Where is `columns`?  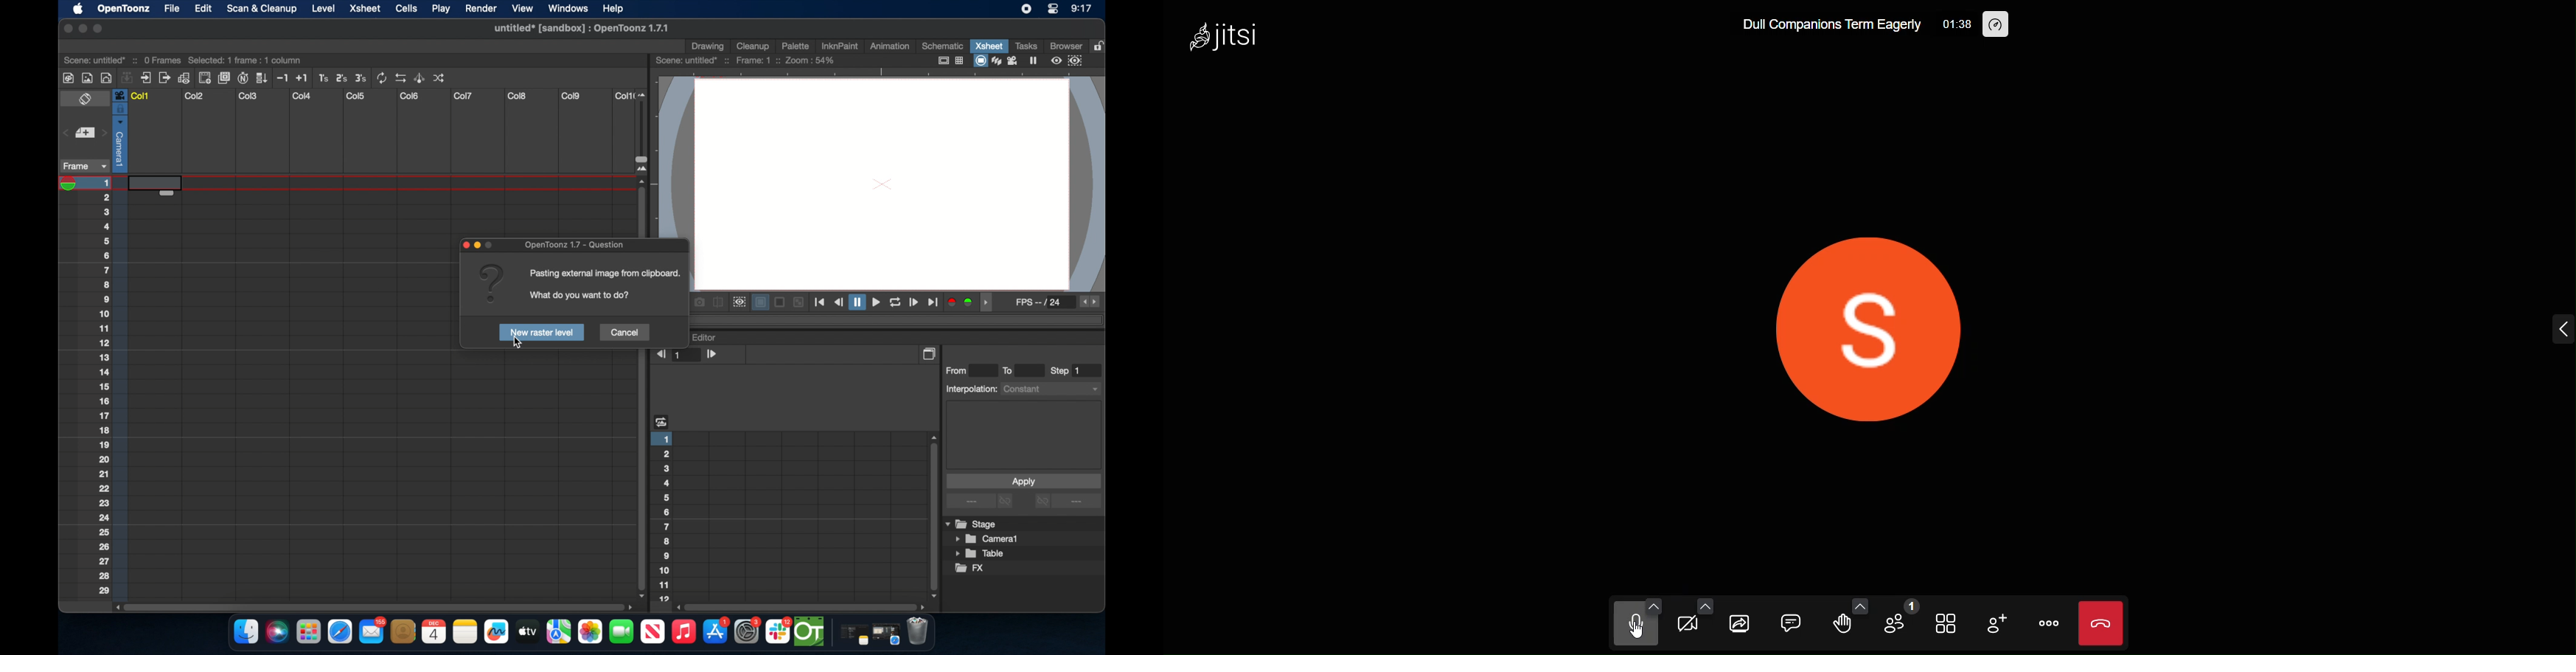 columns is located at coordinates (381, 96).